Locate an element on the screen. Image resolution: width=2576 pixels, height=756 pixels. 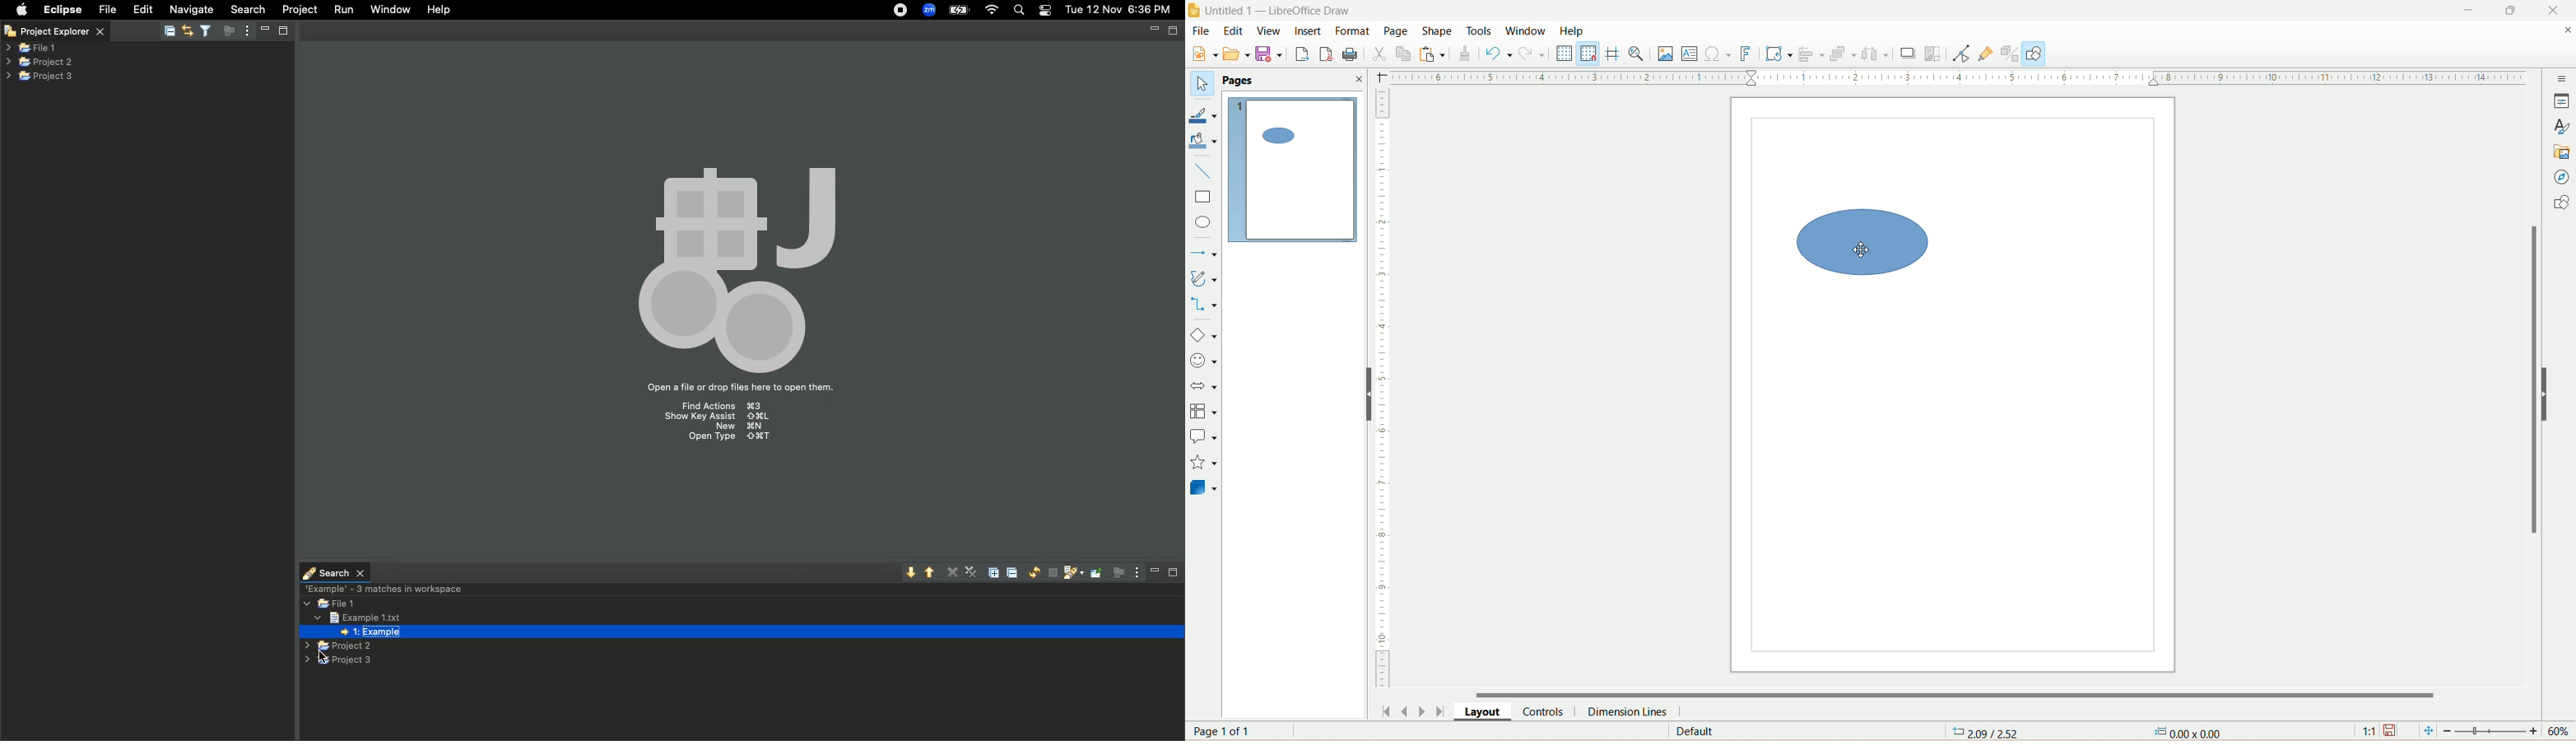
Select and deselect filters  is located at coordinates (209, 29).